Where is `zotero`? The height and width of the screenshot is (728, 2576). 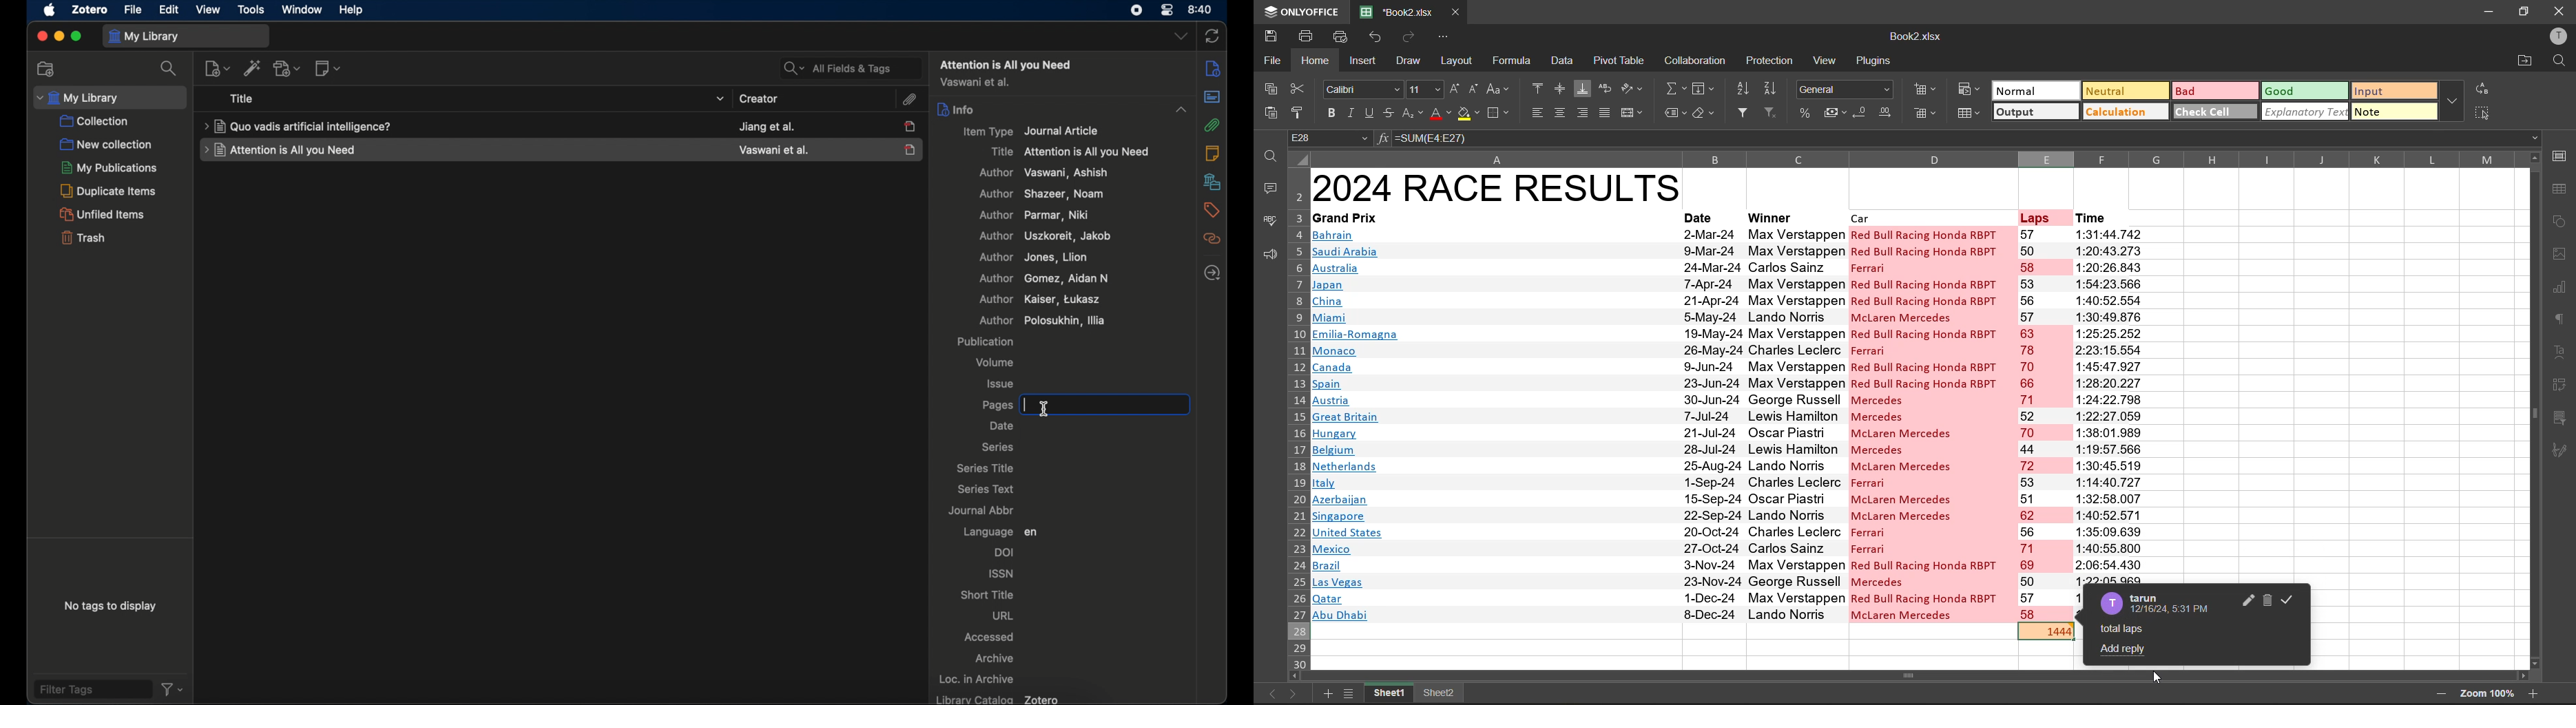 zotero is located at coordinates (90, 10).